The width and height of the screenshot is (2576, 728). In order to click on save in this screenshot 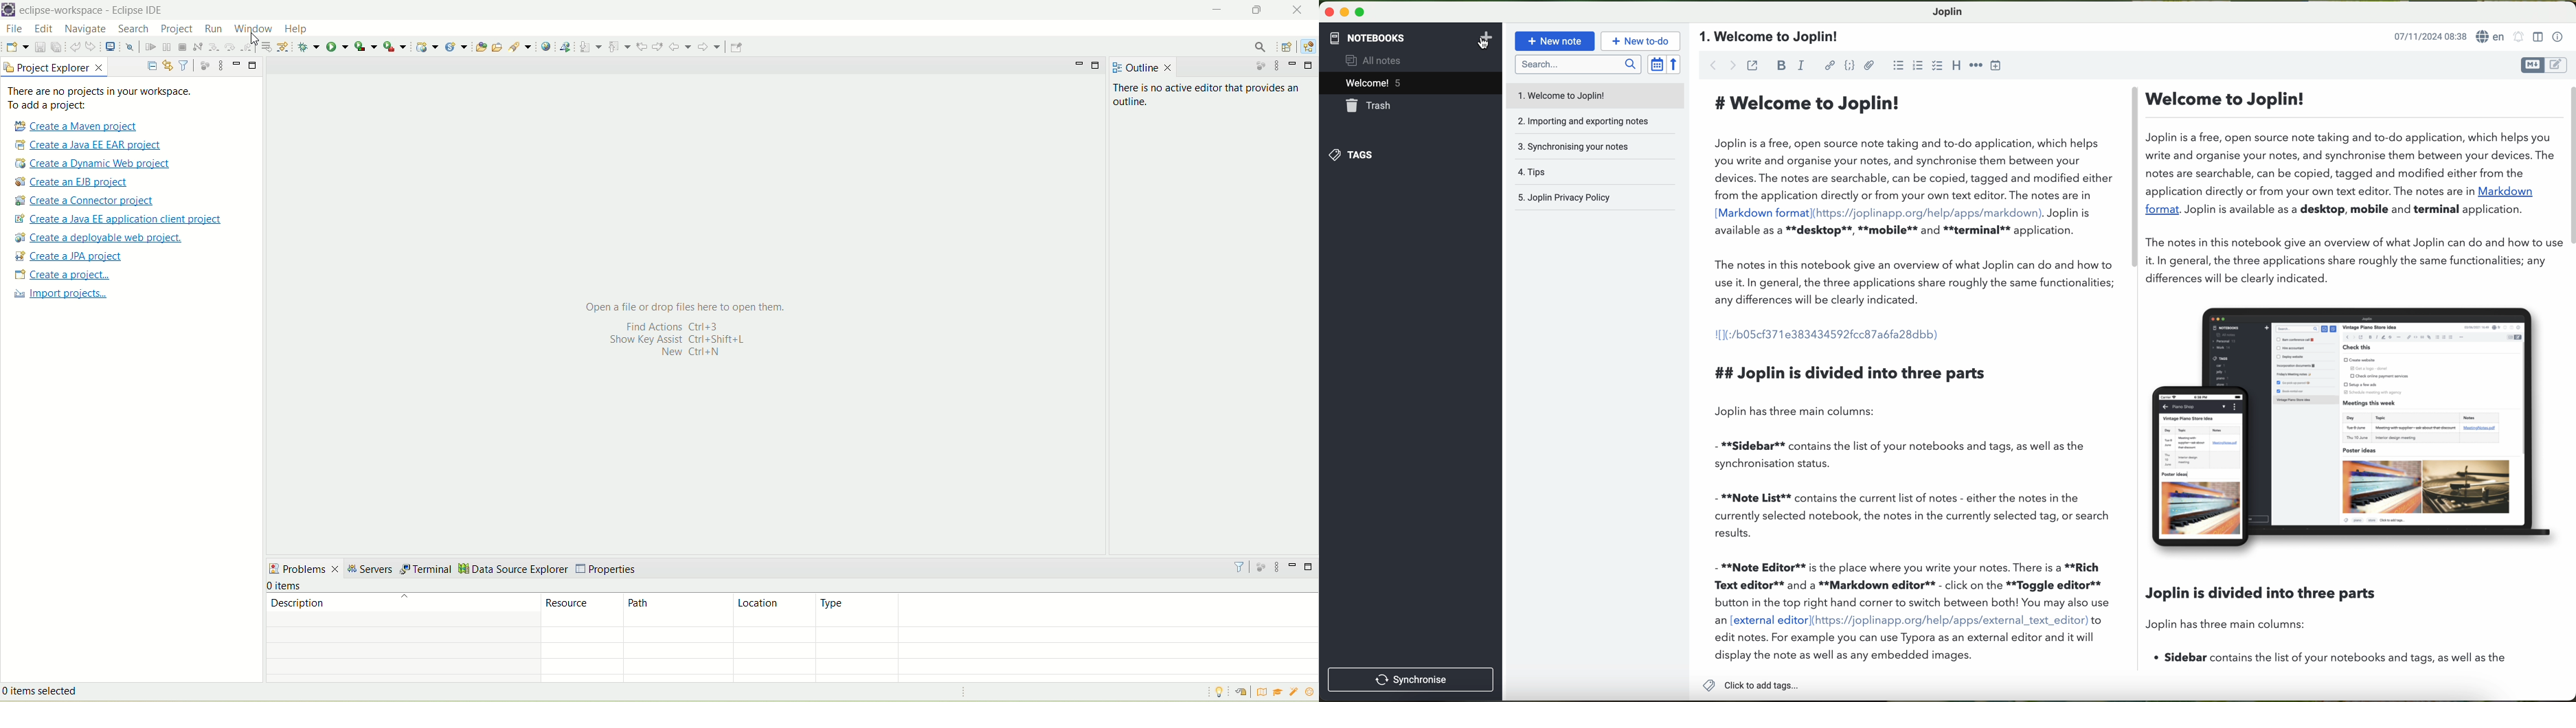, I will do `click(38, 47)`.